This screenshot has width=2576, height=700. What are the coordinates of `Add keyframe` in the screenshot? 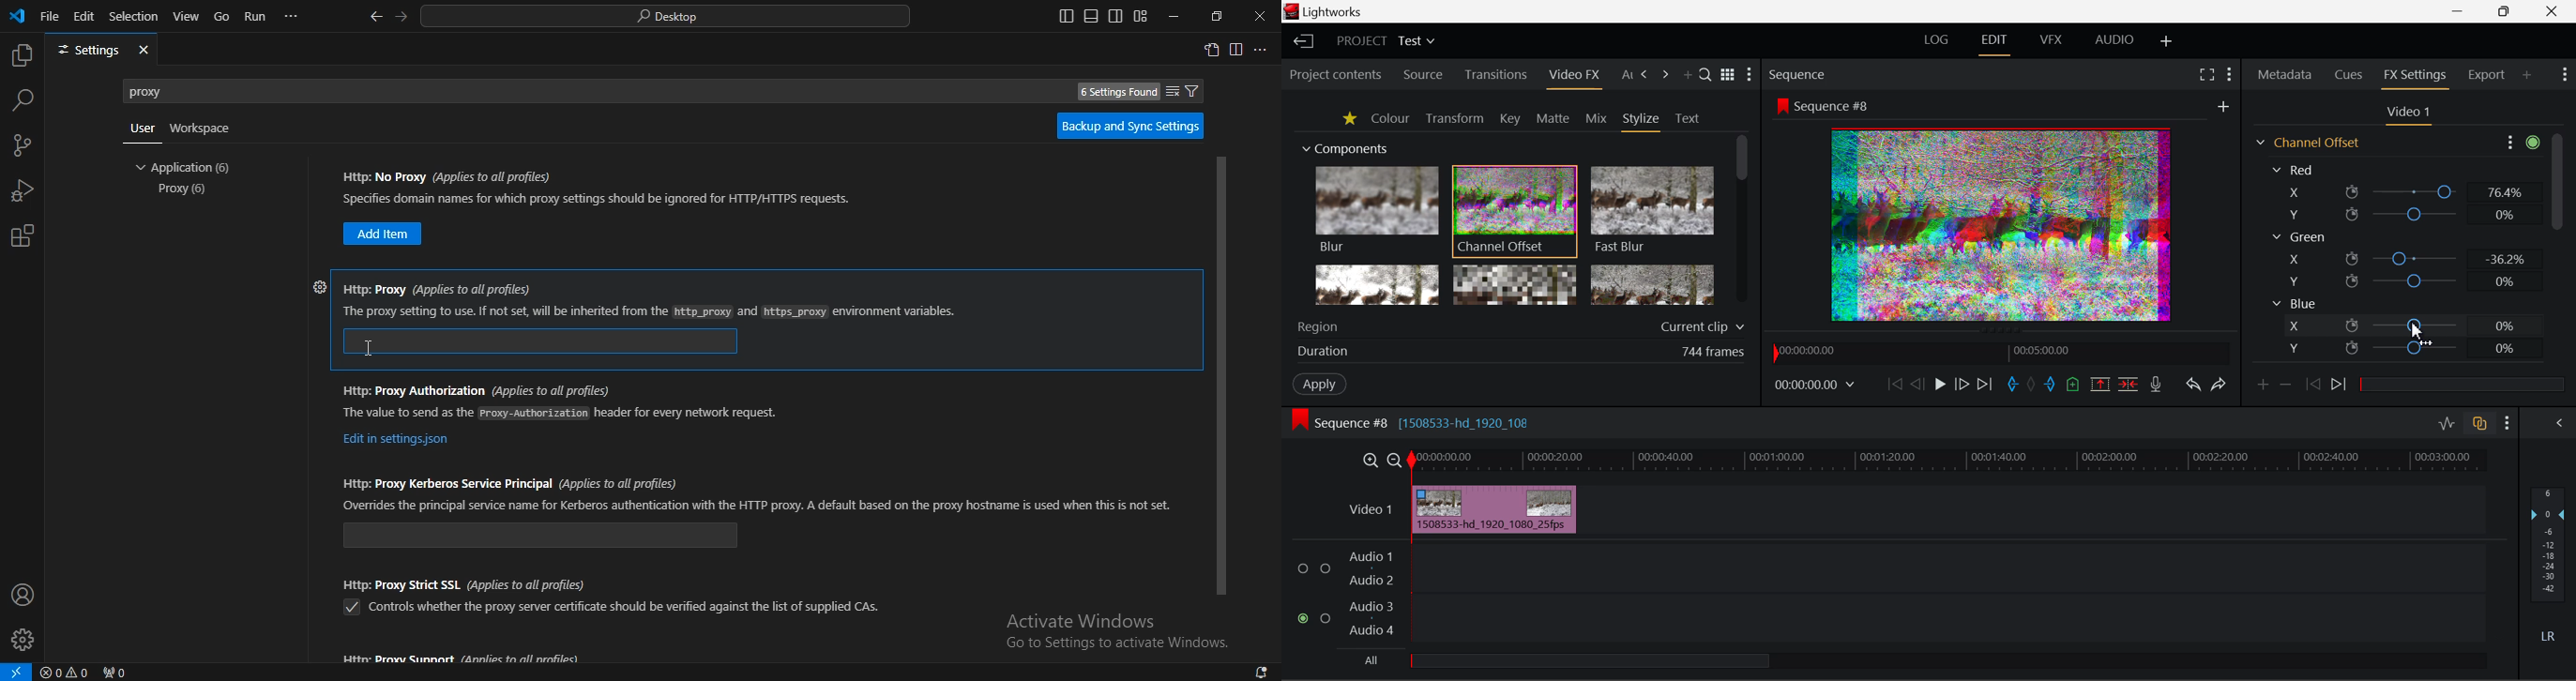 It's located at (2262, 388).